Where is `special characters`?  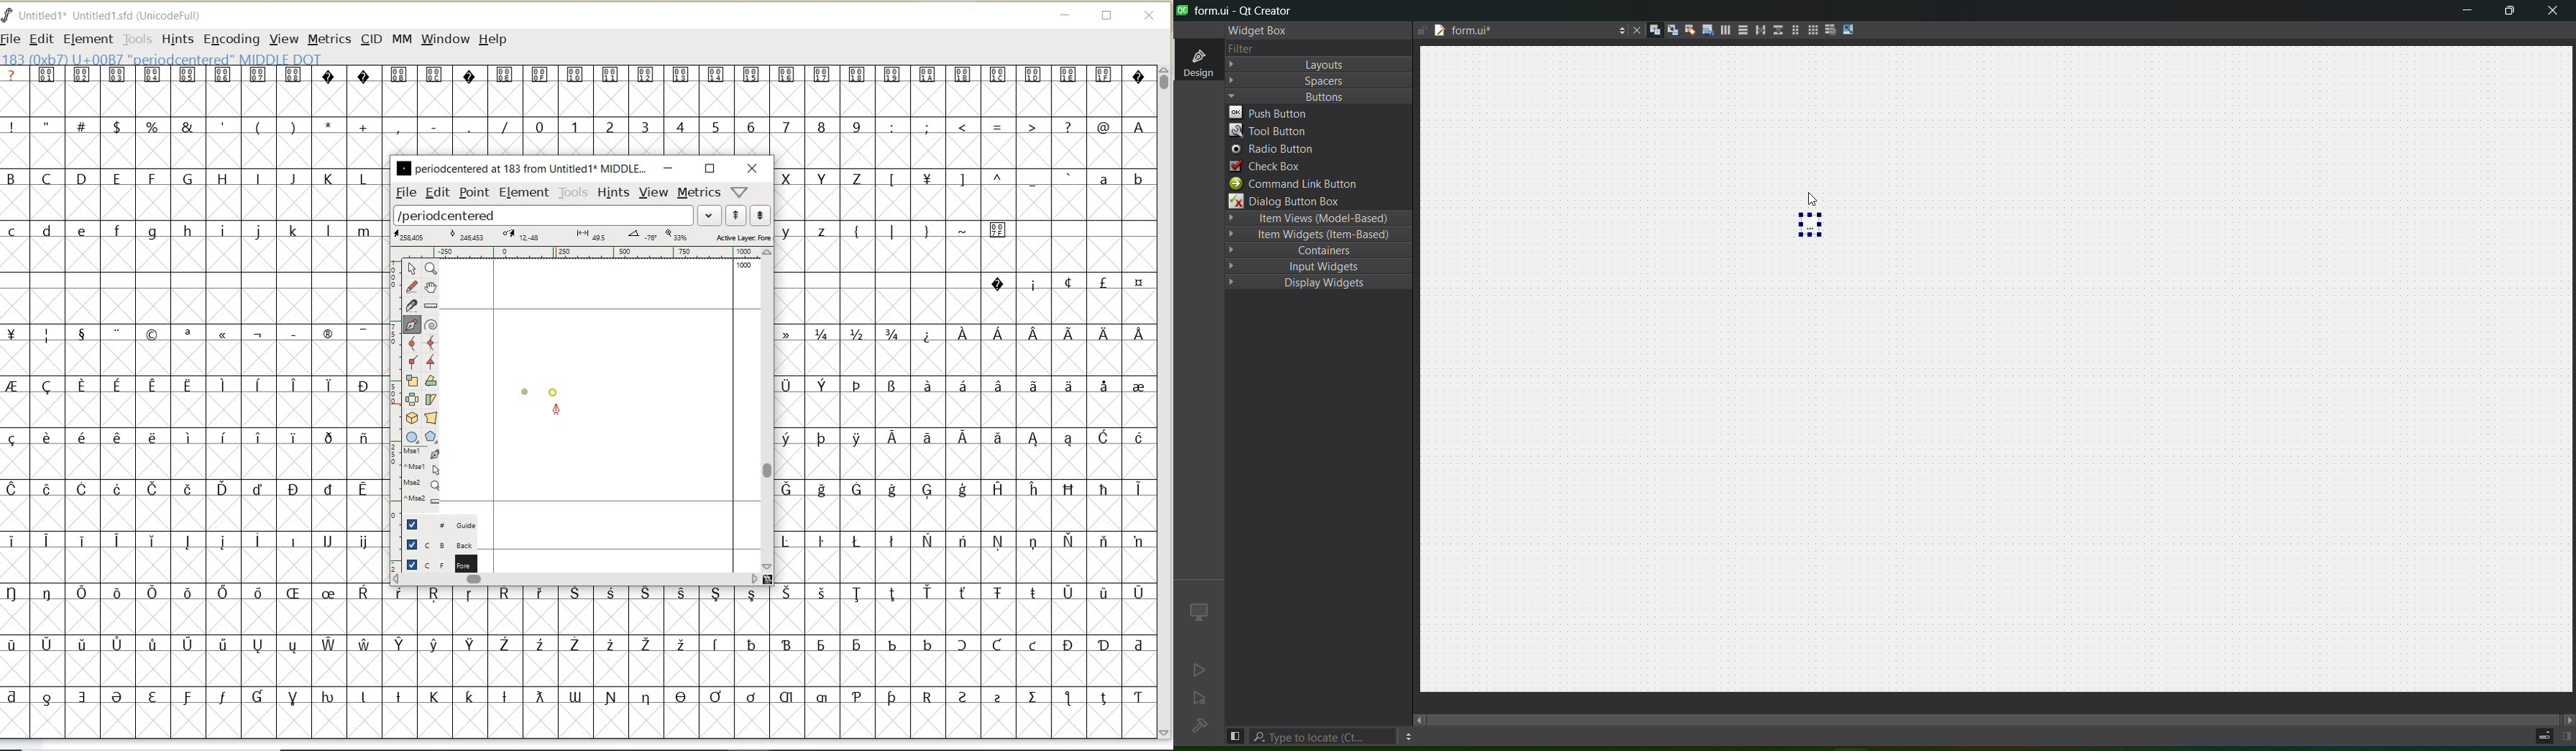 special characters is located at coordinates (1021, 127).